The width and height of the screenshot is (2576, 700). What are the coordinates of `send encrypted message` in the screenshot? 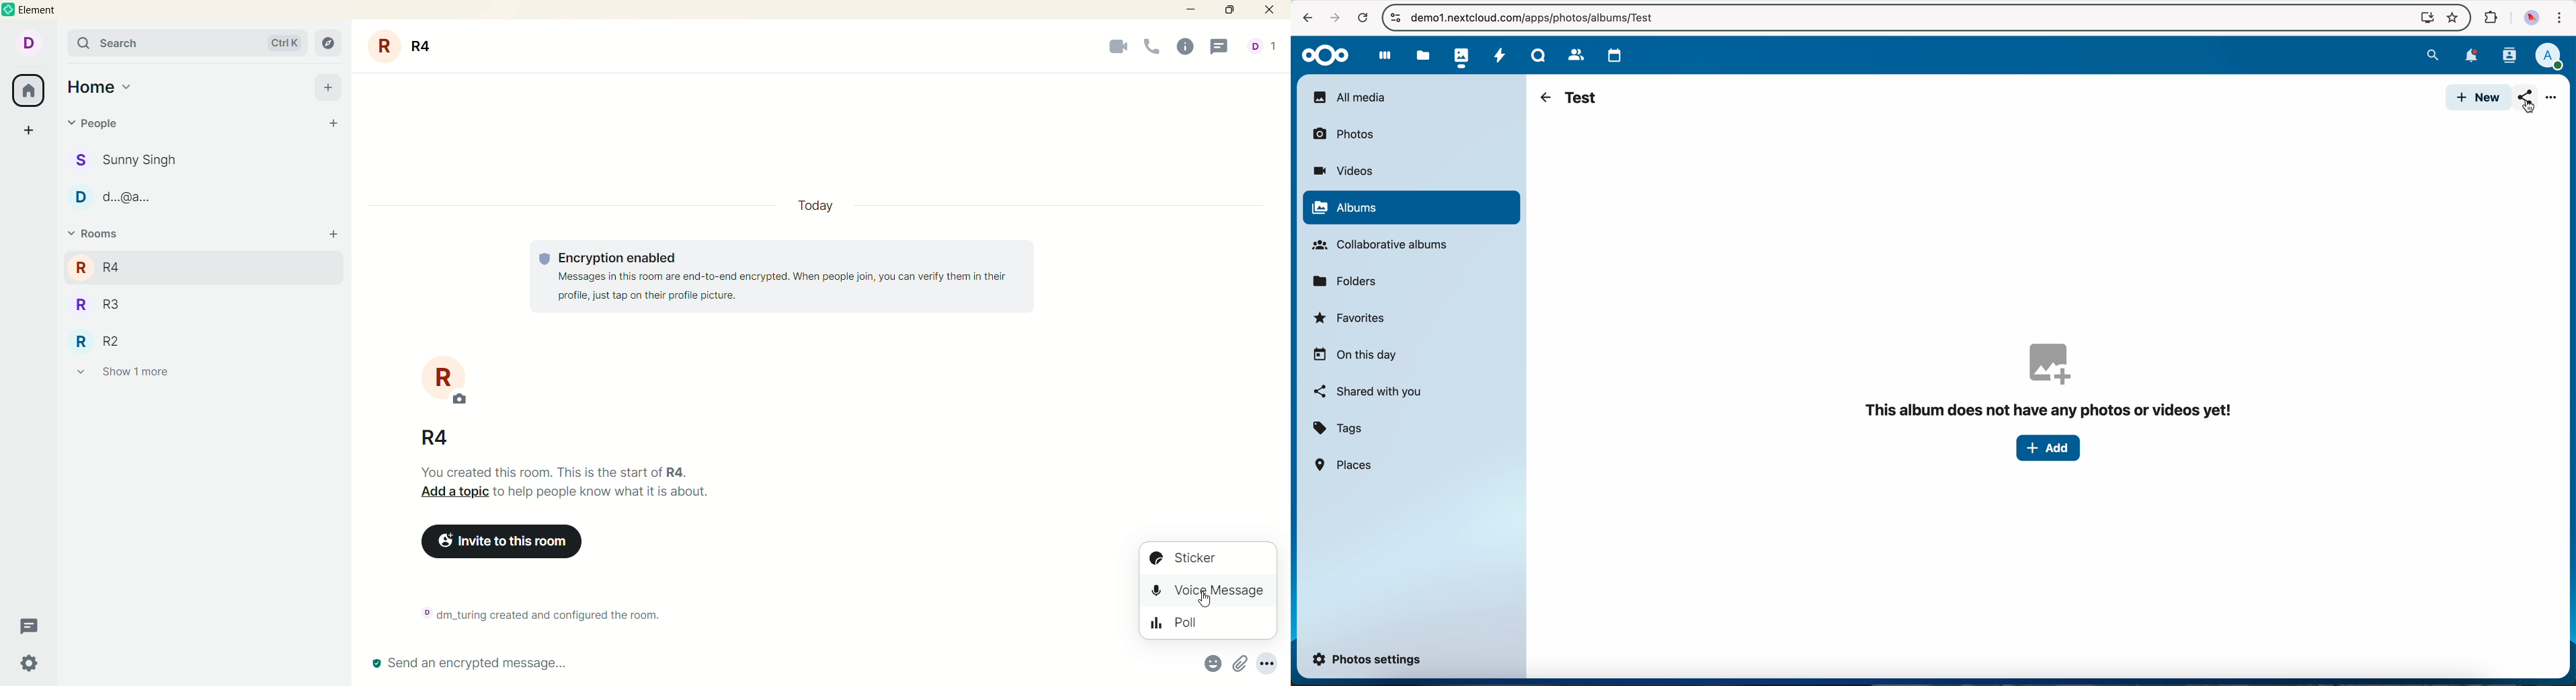 It's located at (469, 664).